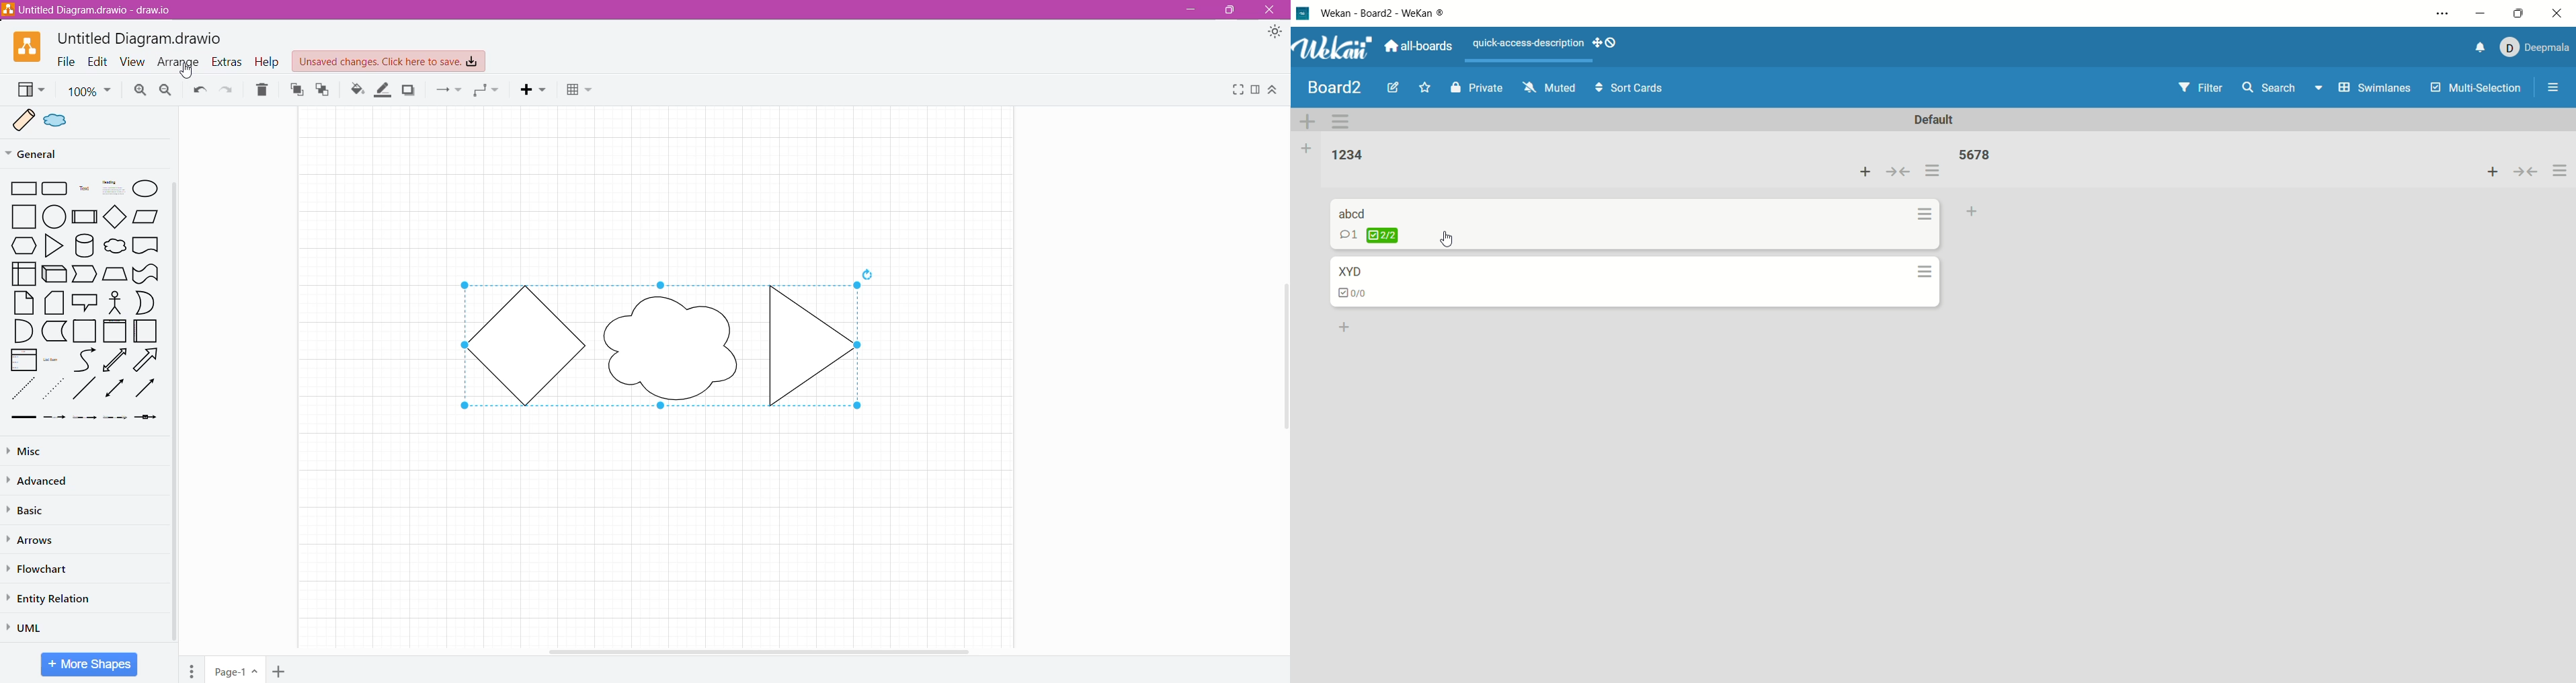 This screenshot has height=700, width=2576. I want to click on all boards, so click(1419, 45).